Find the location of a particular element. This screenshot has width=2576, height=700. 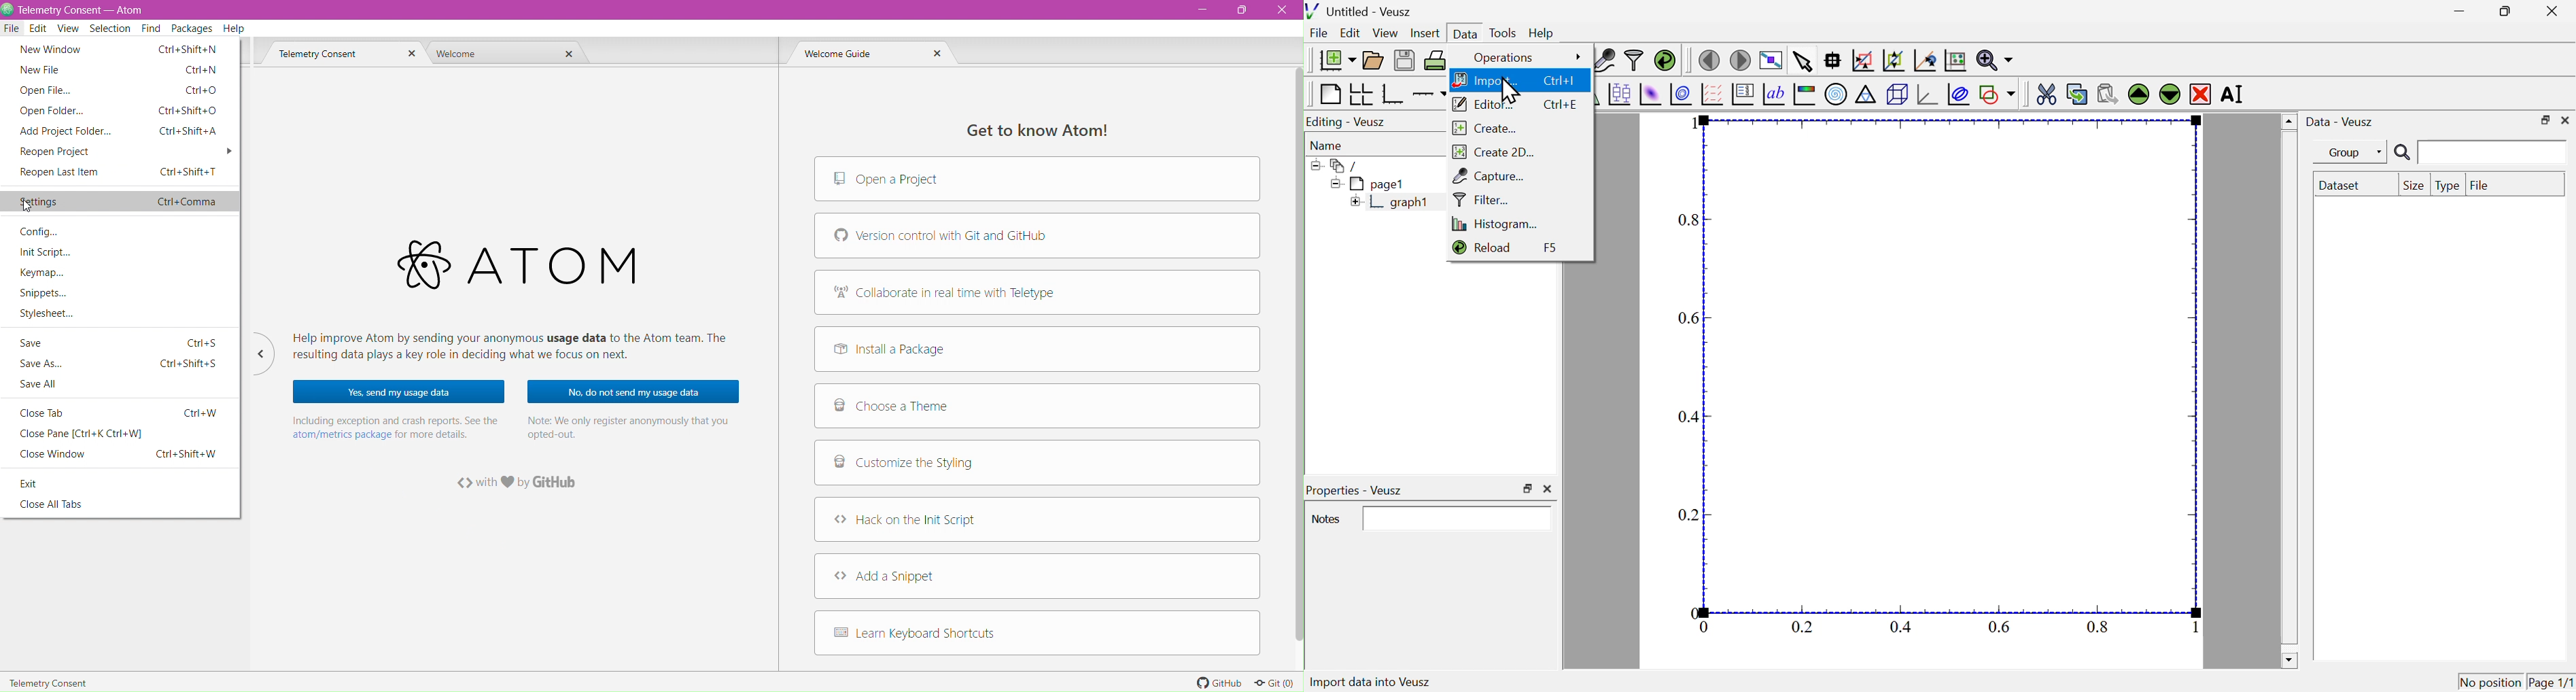

0.6 is located at coordinates (1999, 626).